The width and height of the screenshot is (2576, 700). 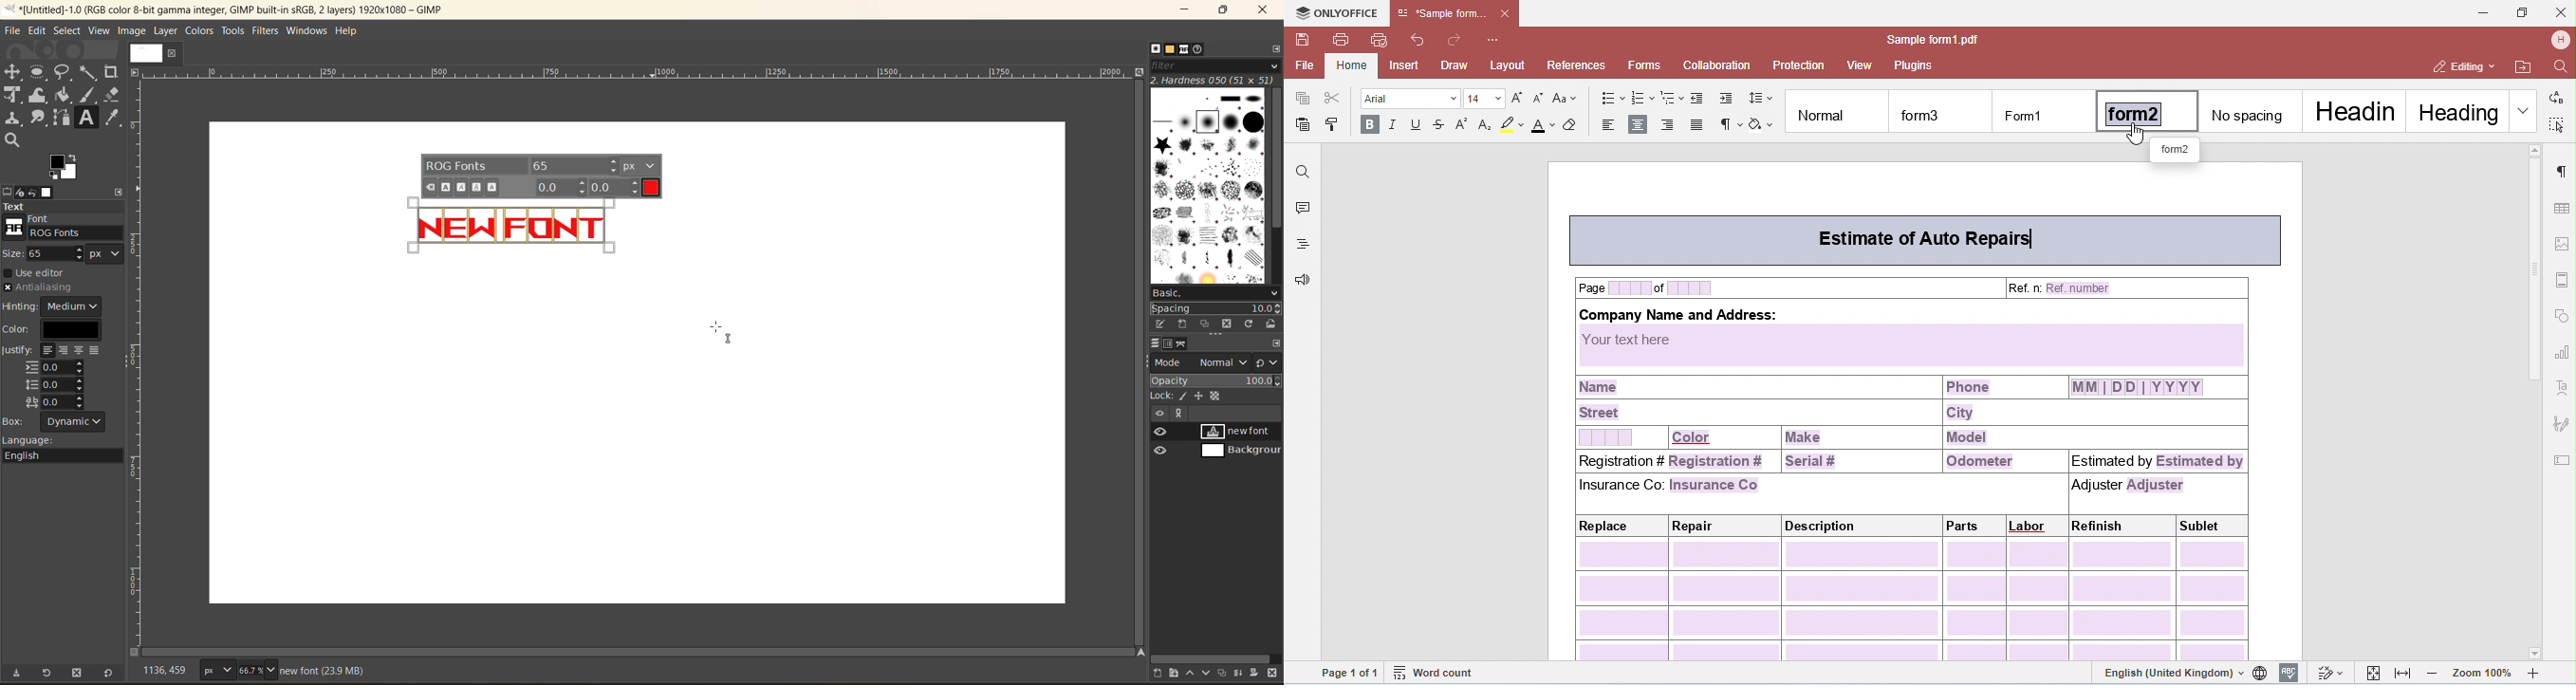 I want to click on configure, so click(x=1276, y=344).